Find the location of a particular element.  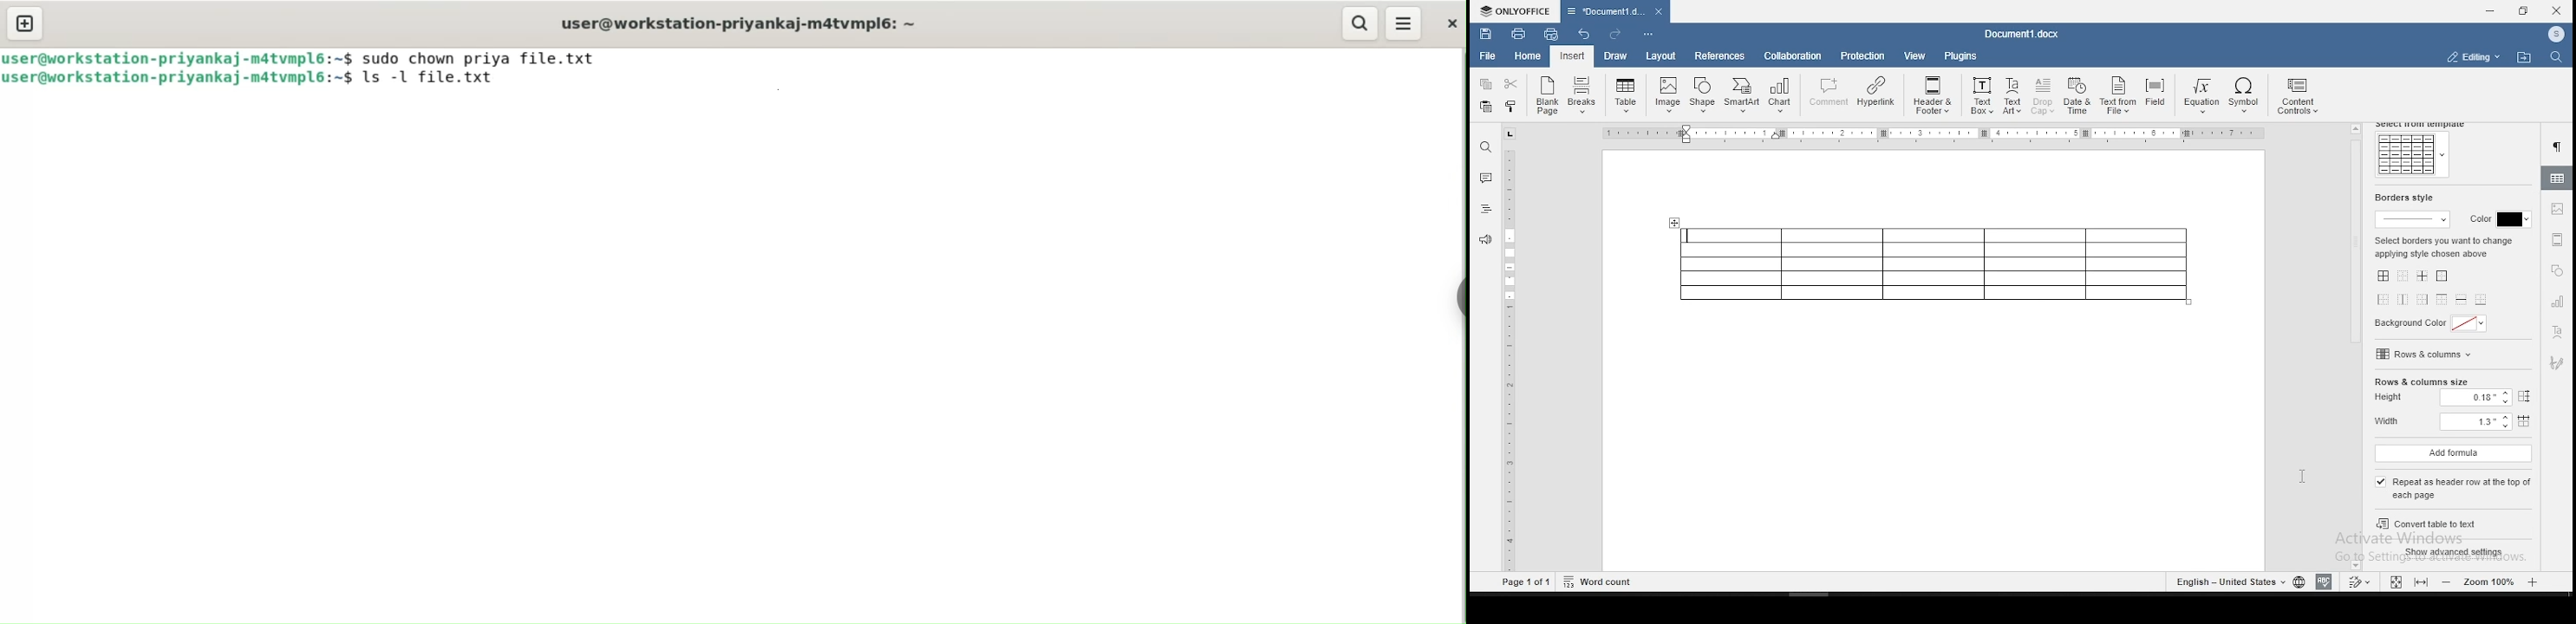

select workspace is located at coordinates (2471, 55).